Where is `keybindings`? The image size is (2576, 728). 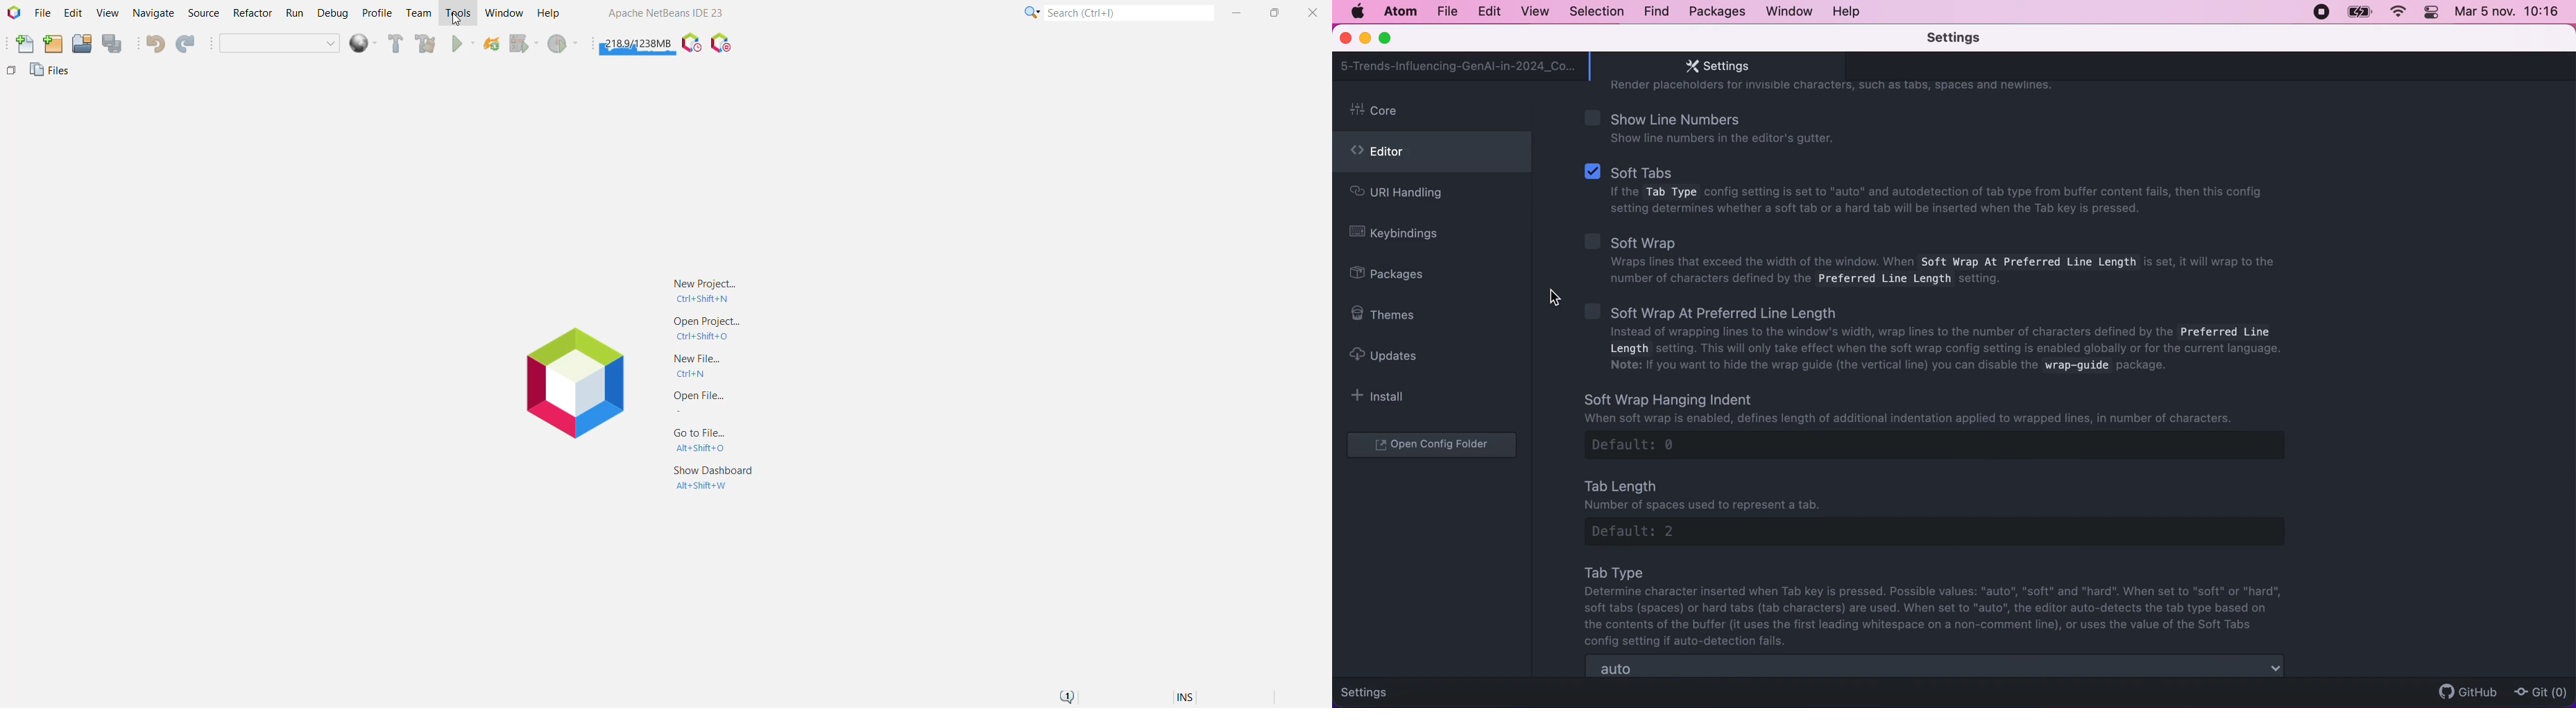 keybindings is located at coordinates (1401, 235).